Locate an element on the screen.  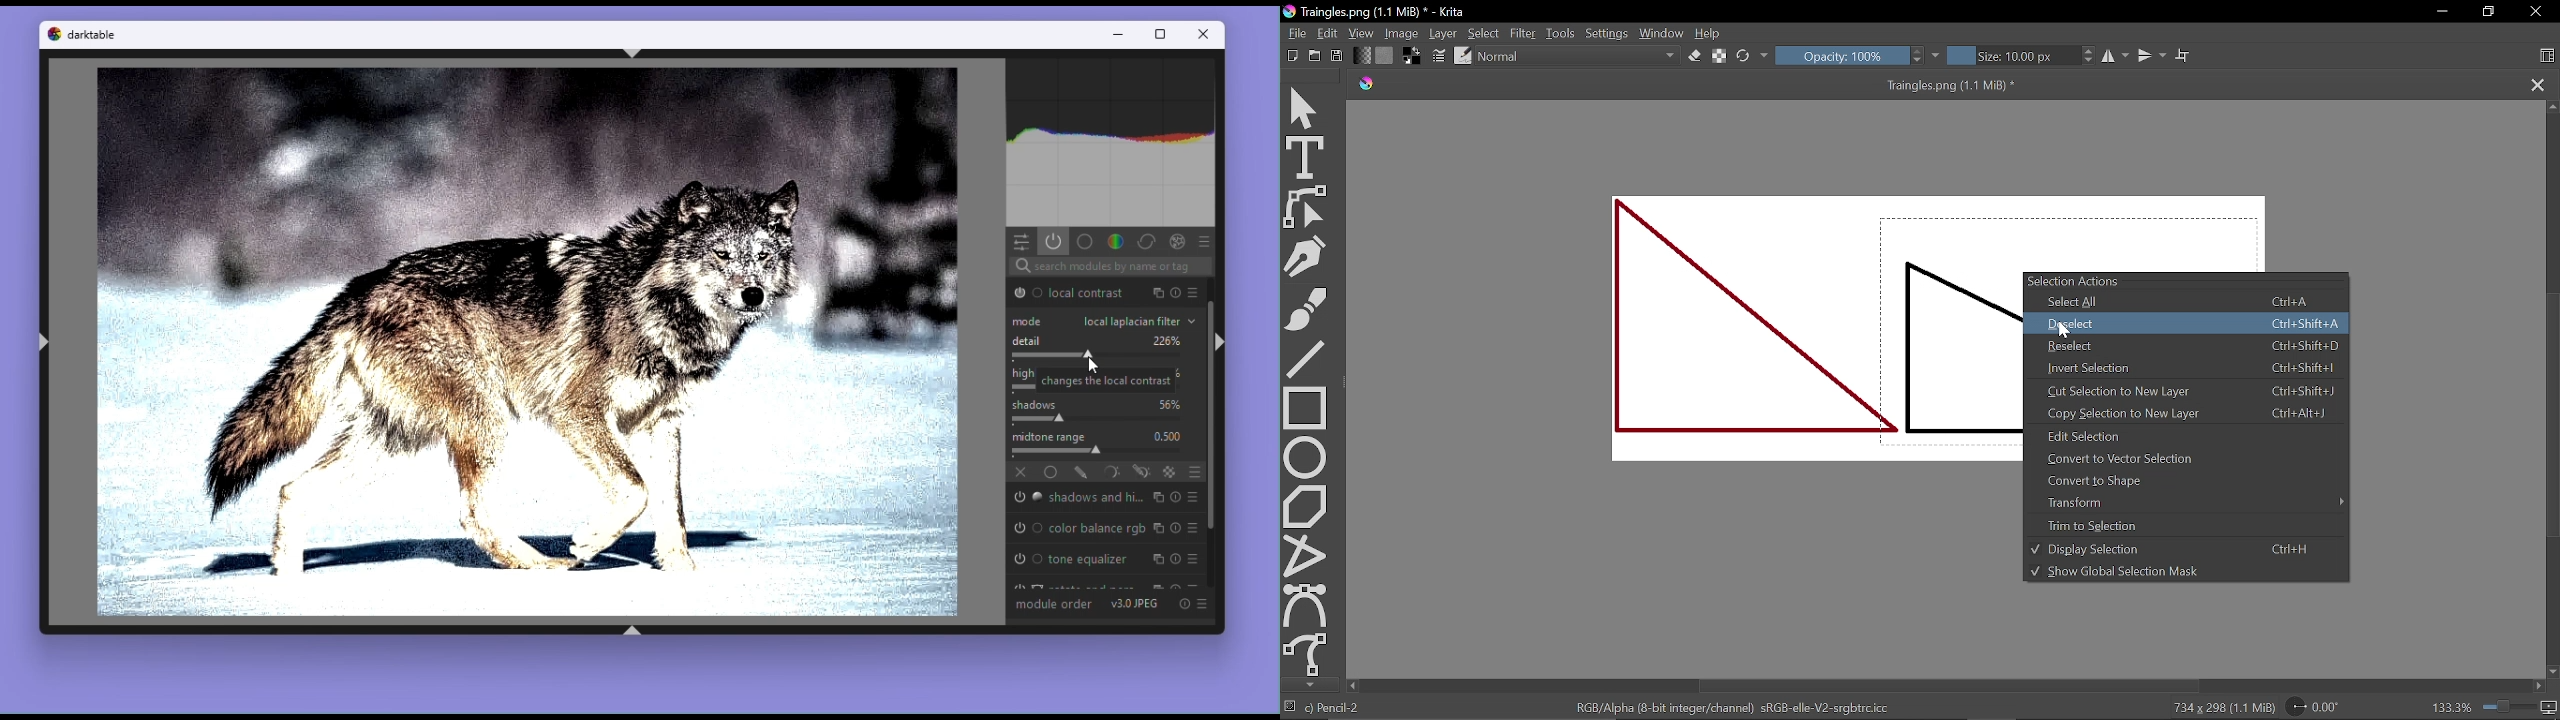
Eraser is located at coordinates (1695, 56).